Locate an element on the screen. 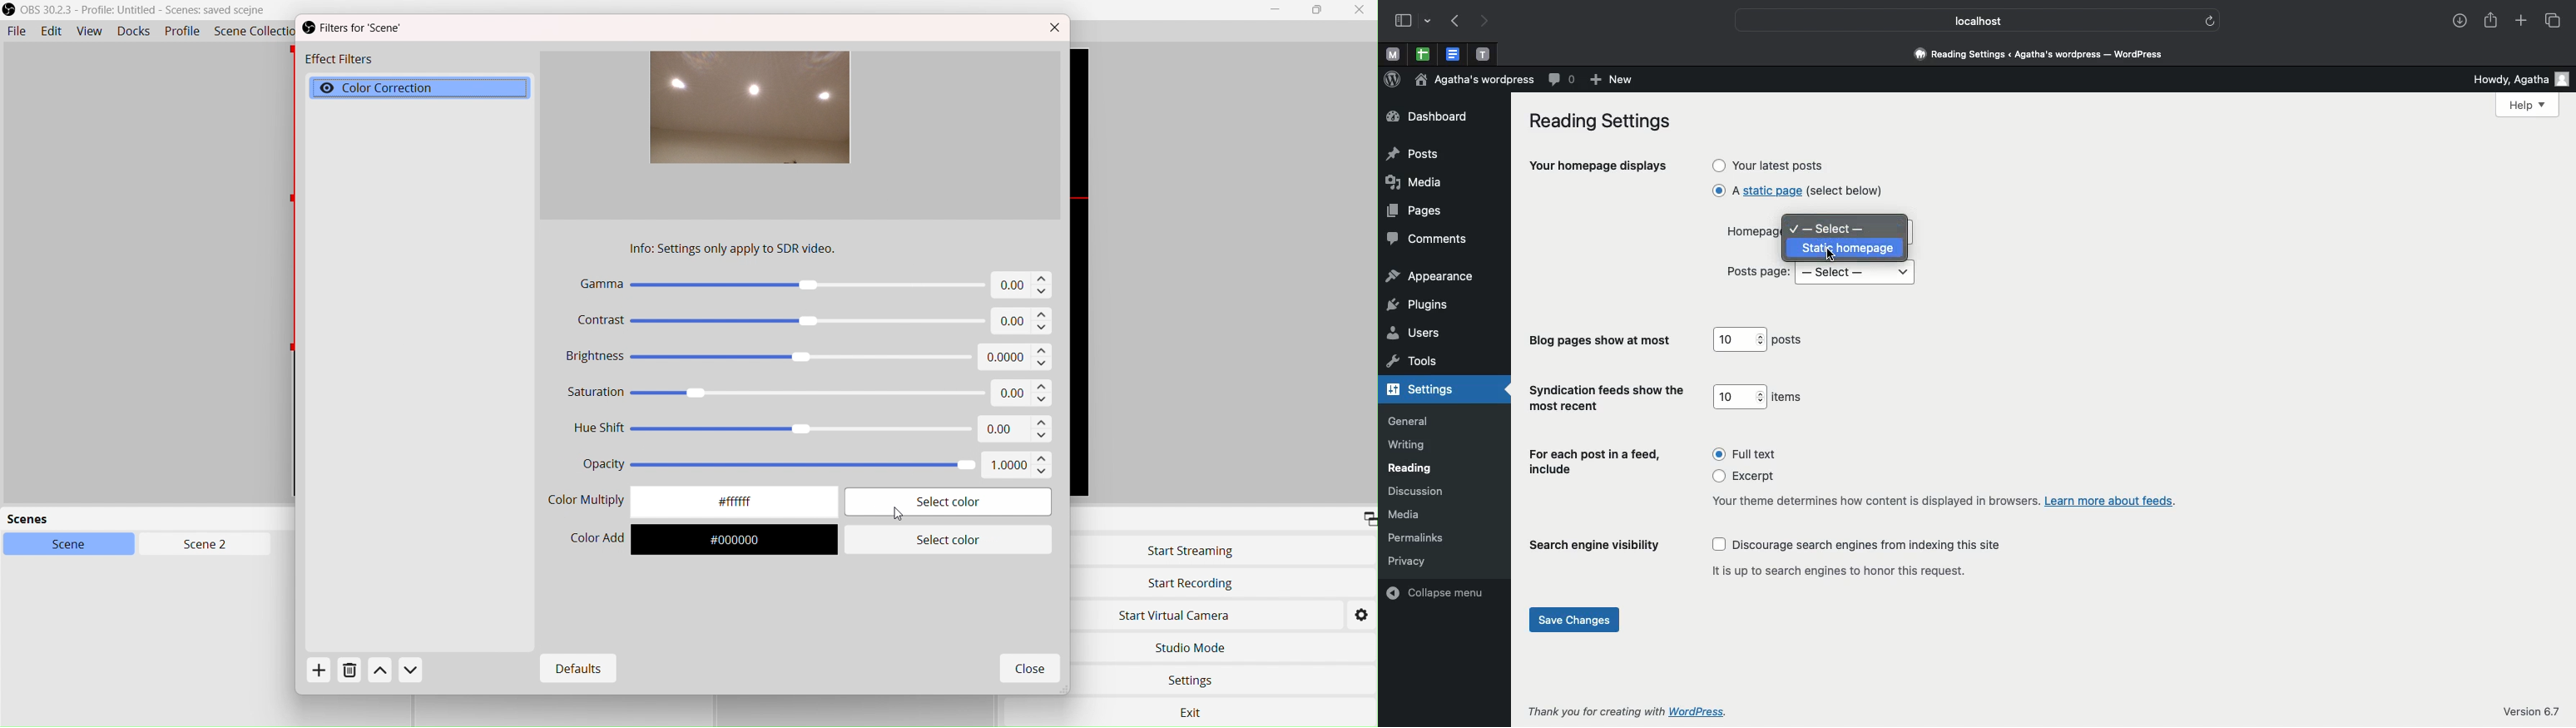 The height and width of the screenshot is (728, 2576). #fffffff is located at coordinates (742, 503).